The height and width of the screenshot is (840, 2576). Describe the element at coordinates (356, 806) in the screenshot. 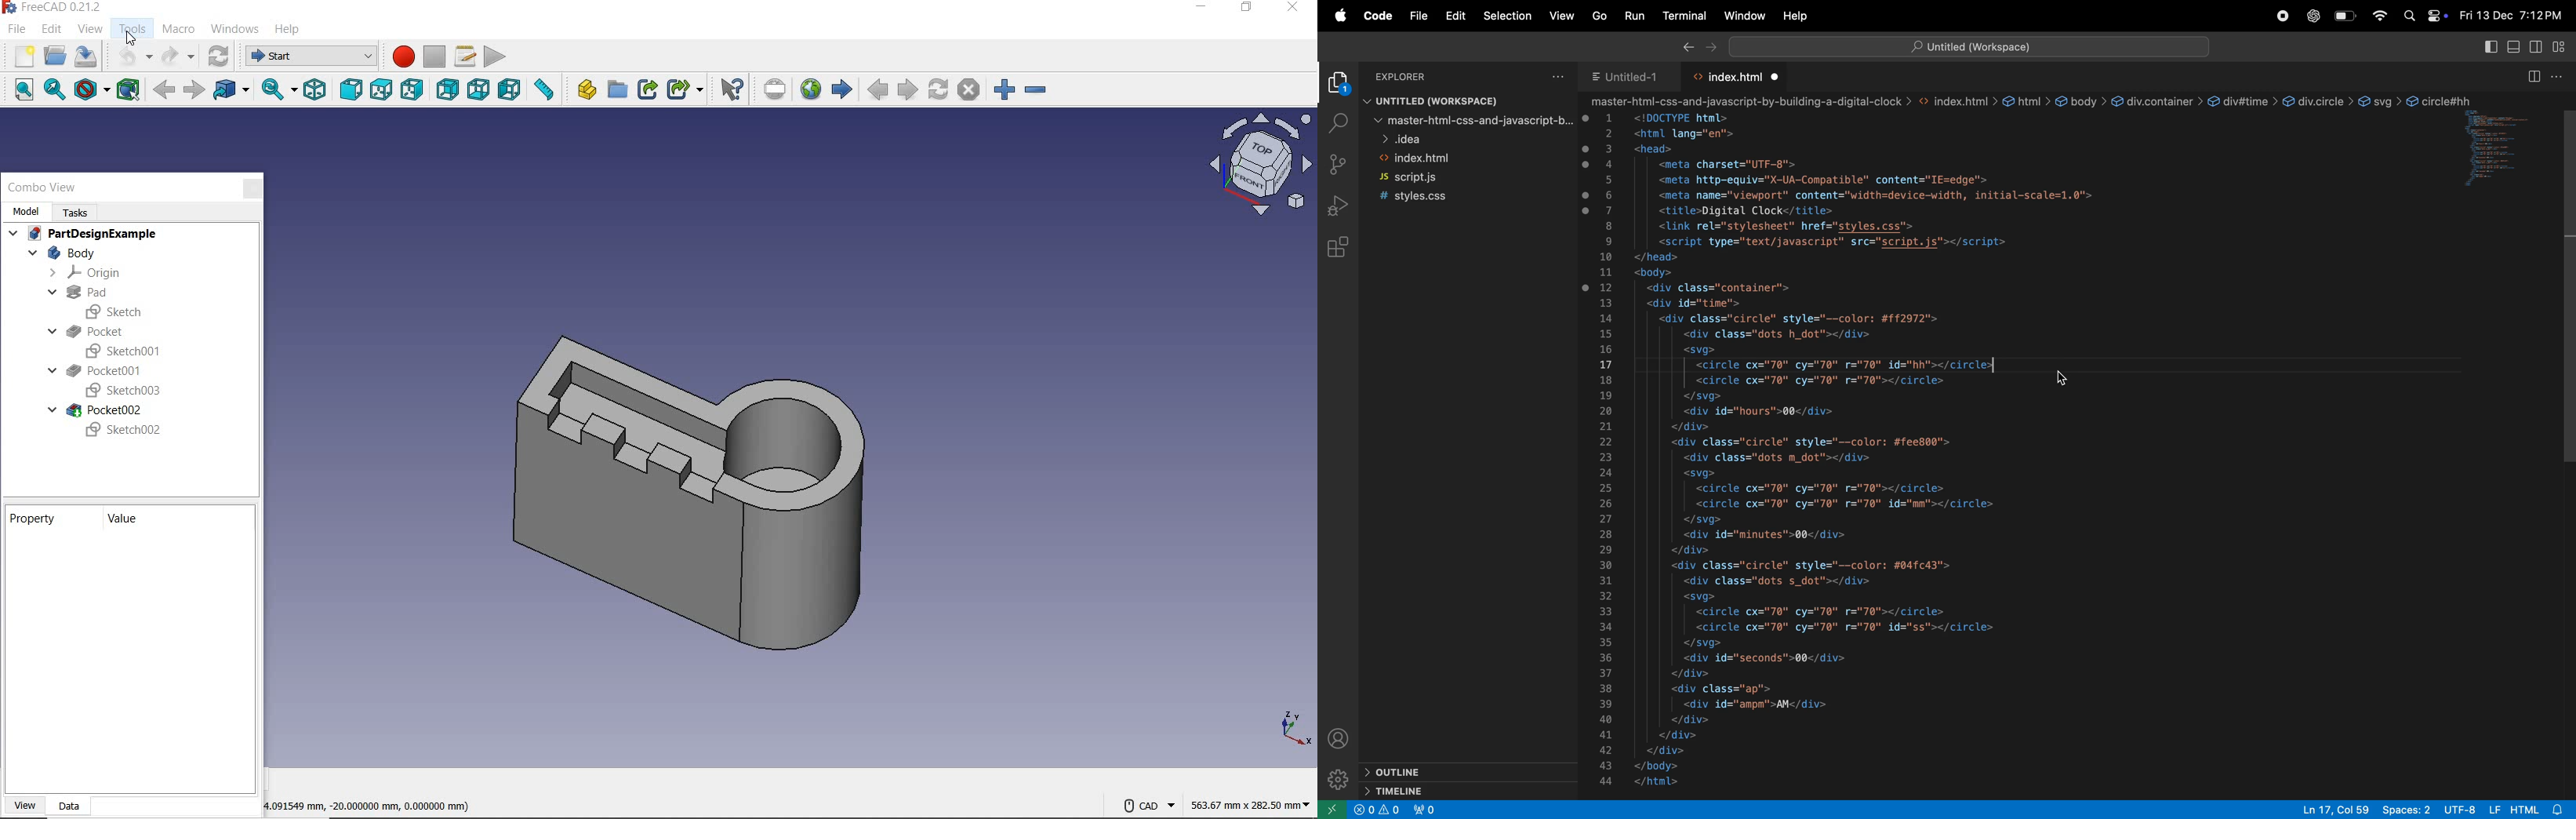

I see `4.091549 mm,-20.000000 mm, 0.000000 mm)` at that location.